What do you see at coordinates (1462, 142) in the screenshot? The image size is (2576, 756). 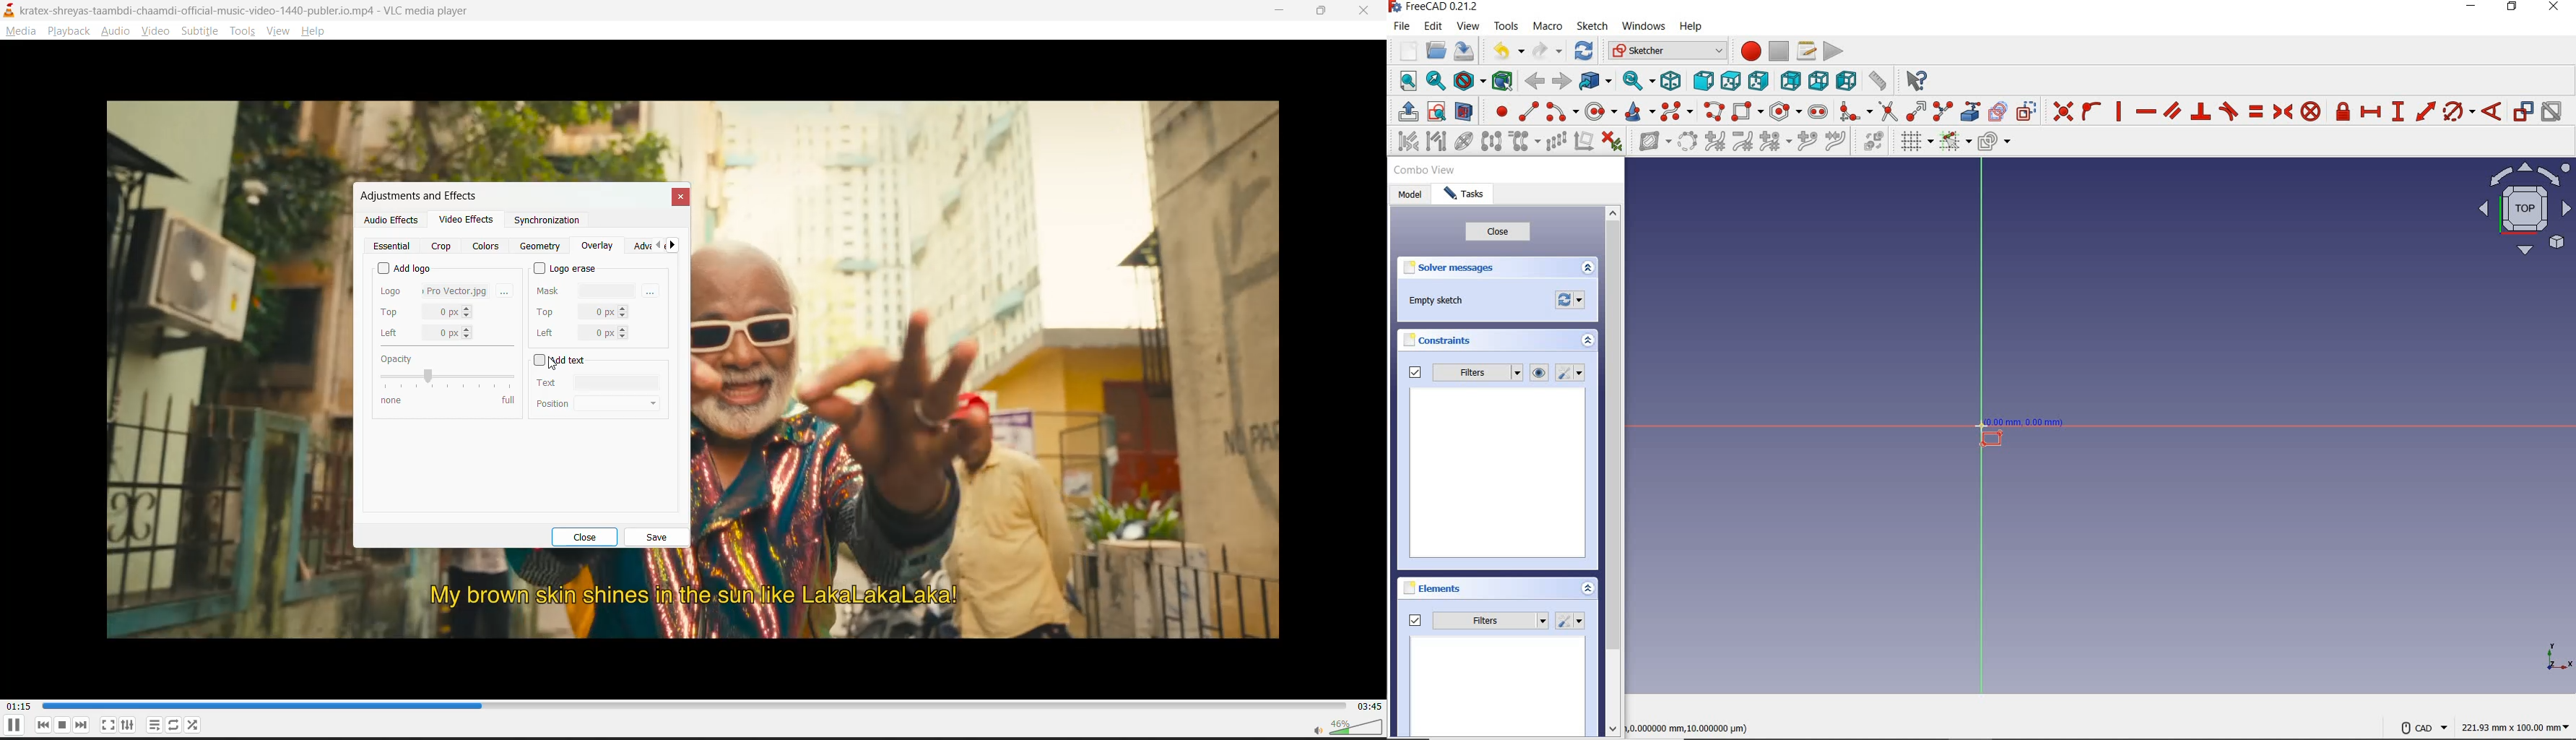 I see `show/hide internal geometry` at bounding box center [1462, 142].